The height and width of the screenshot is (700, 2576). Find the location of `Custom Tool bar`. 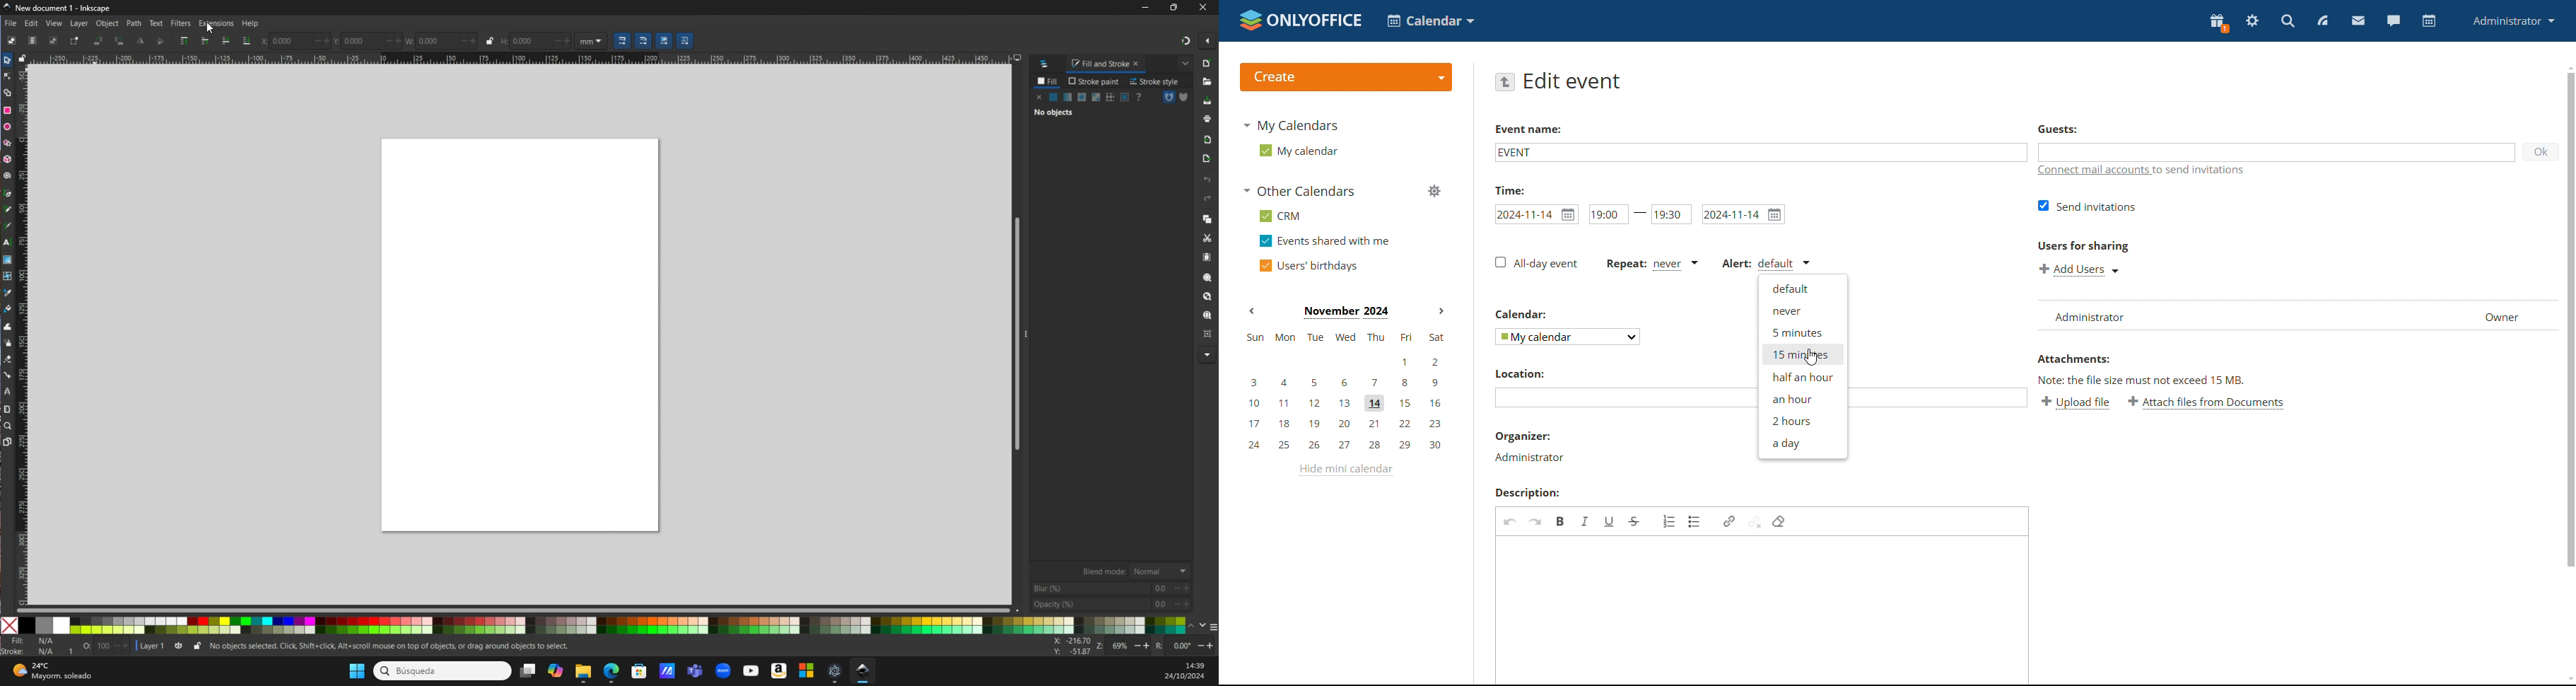

Custom Tool bar is located at coordinates (128, 41).